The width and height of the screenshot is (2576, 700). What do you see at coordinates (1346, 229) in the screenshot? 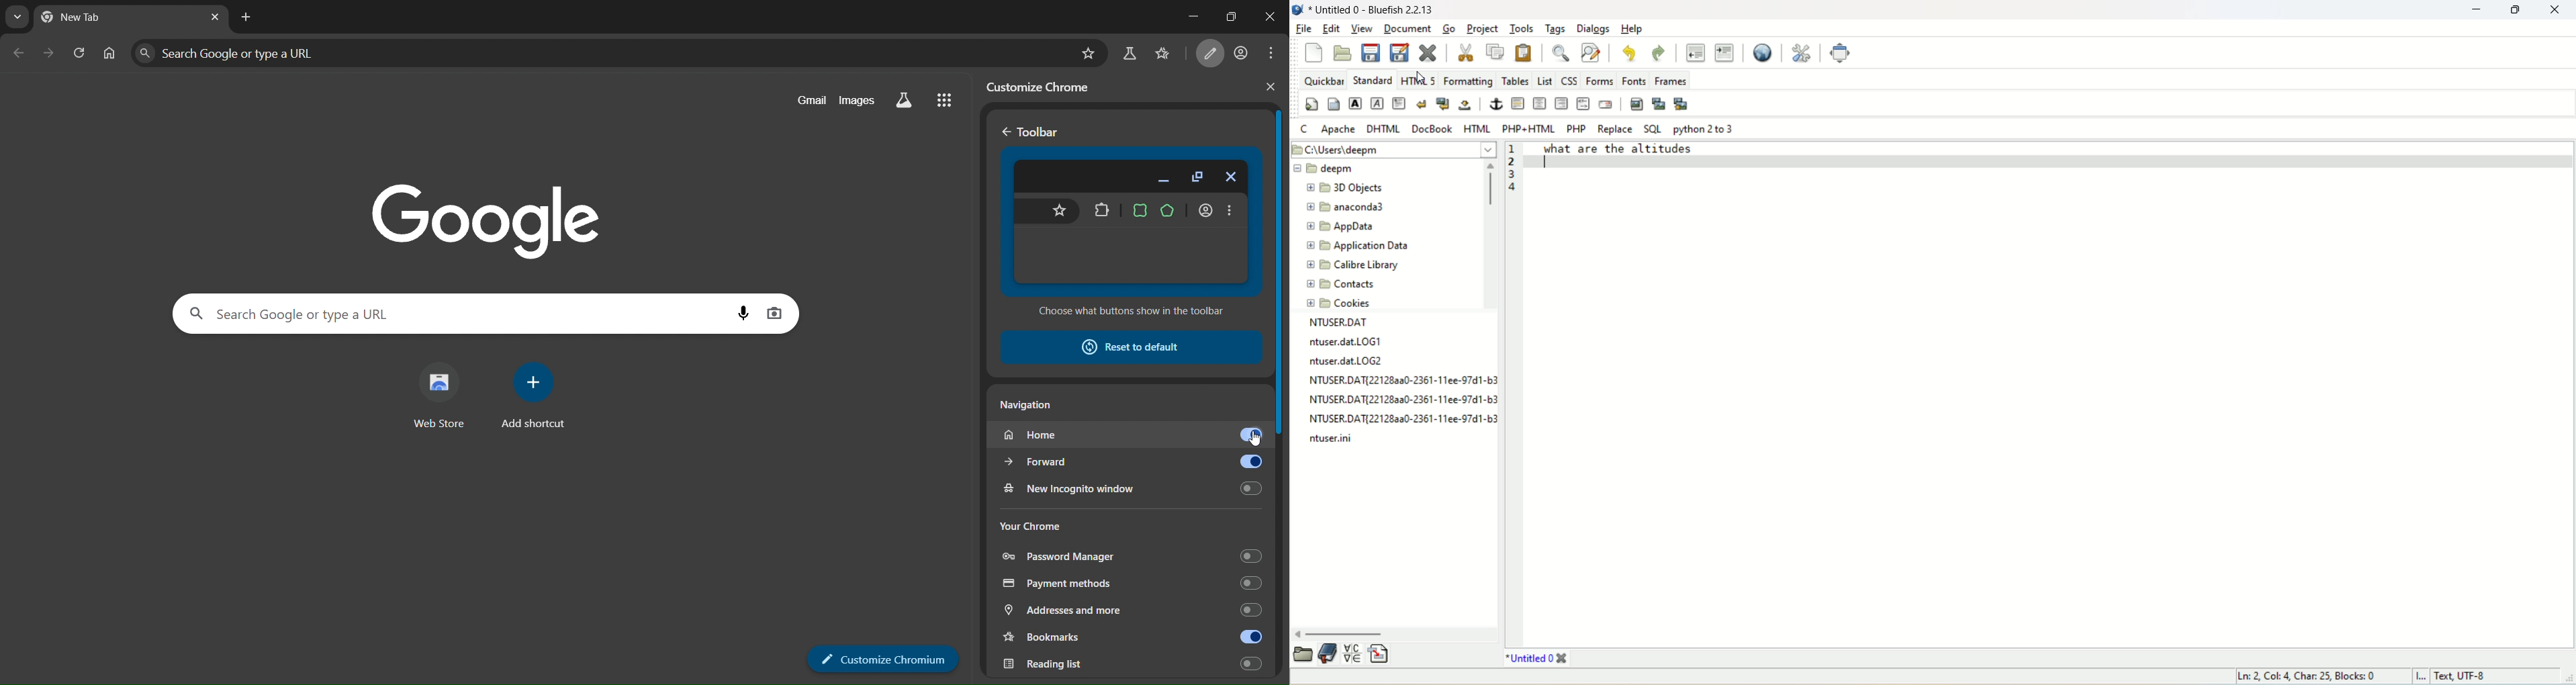
I see `appdata` at bounding box center [1346, 229].